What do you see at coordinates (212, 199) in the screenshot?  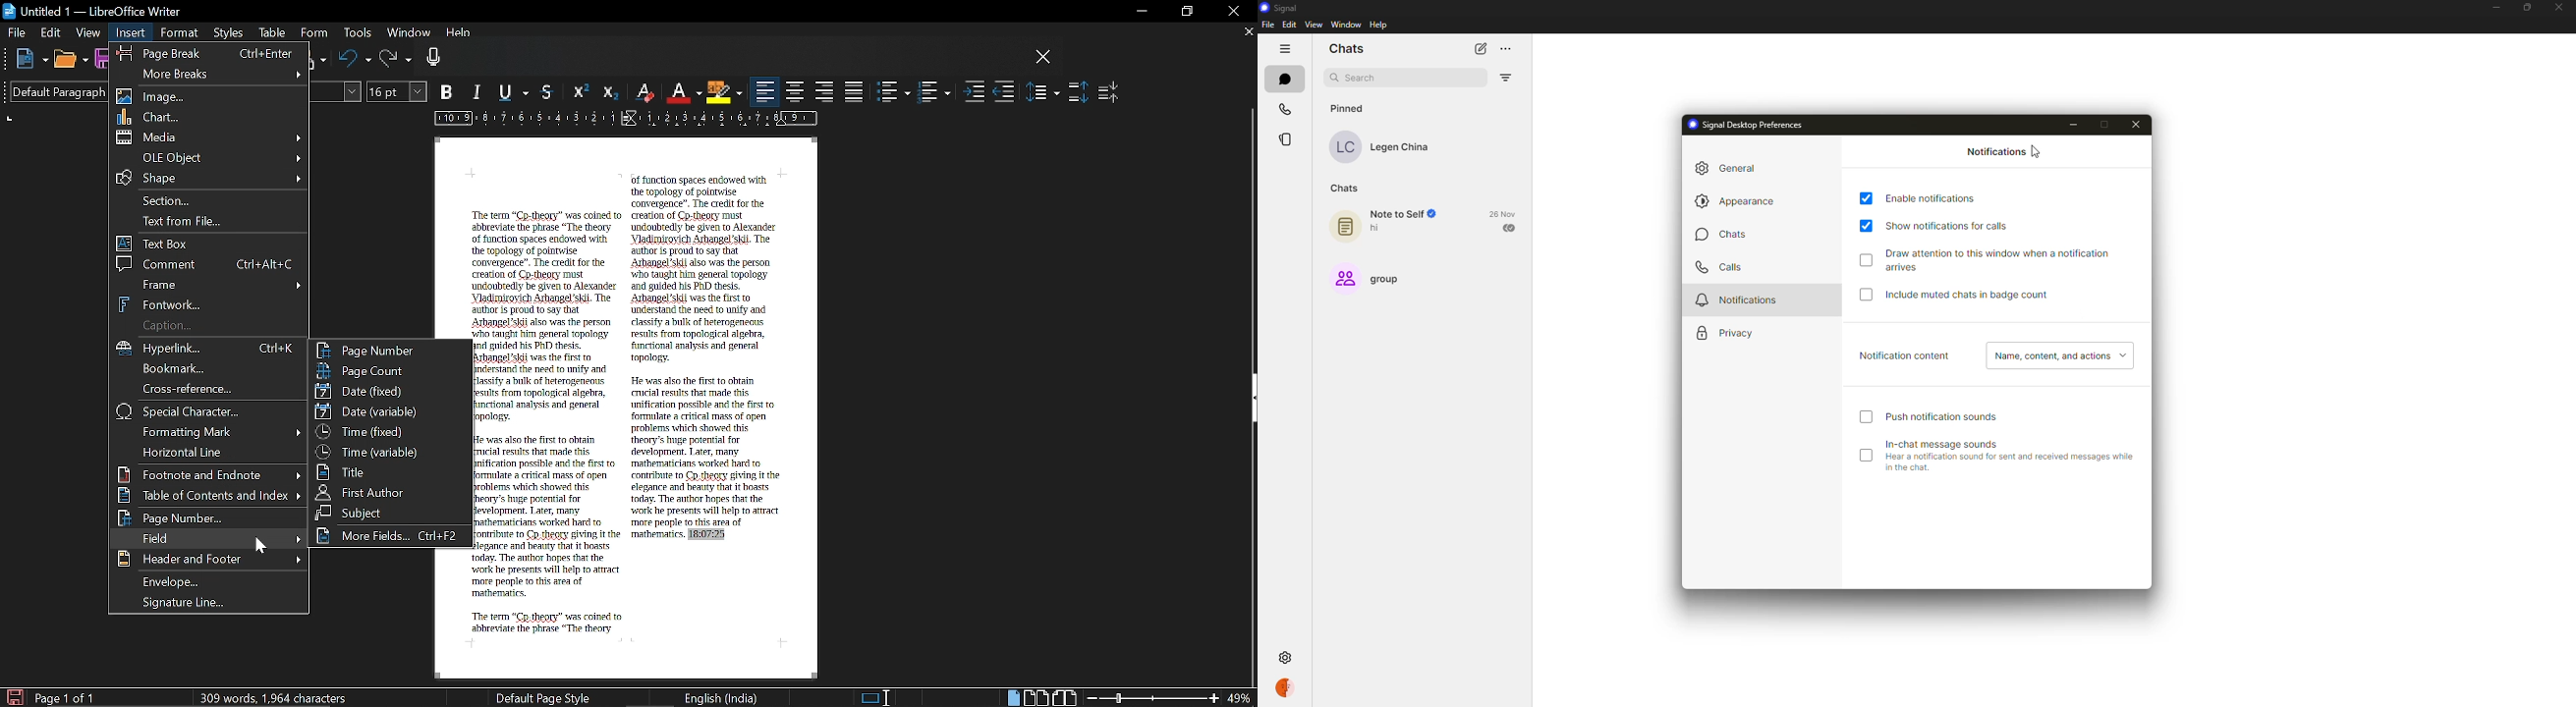 I see `Section` at bounding box center [212, 199].